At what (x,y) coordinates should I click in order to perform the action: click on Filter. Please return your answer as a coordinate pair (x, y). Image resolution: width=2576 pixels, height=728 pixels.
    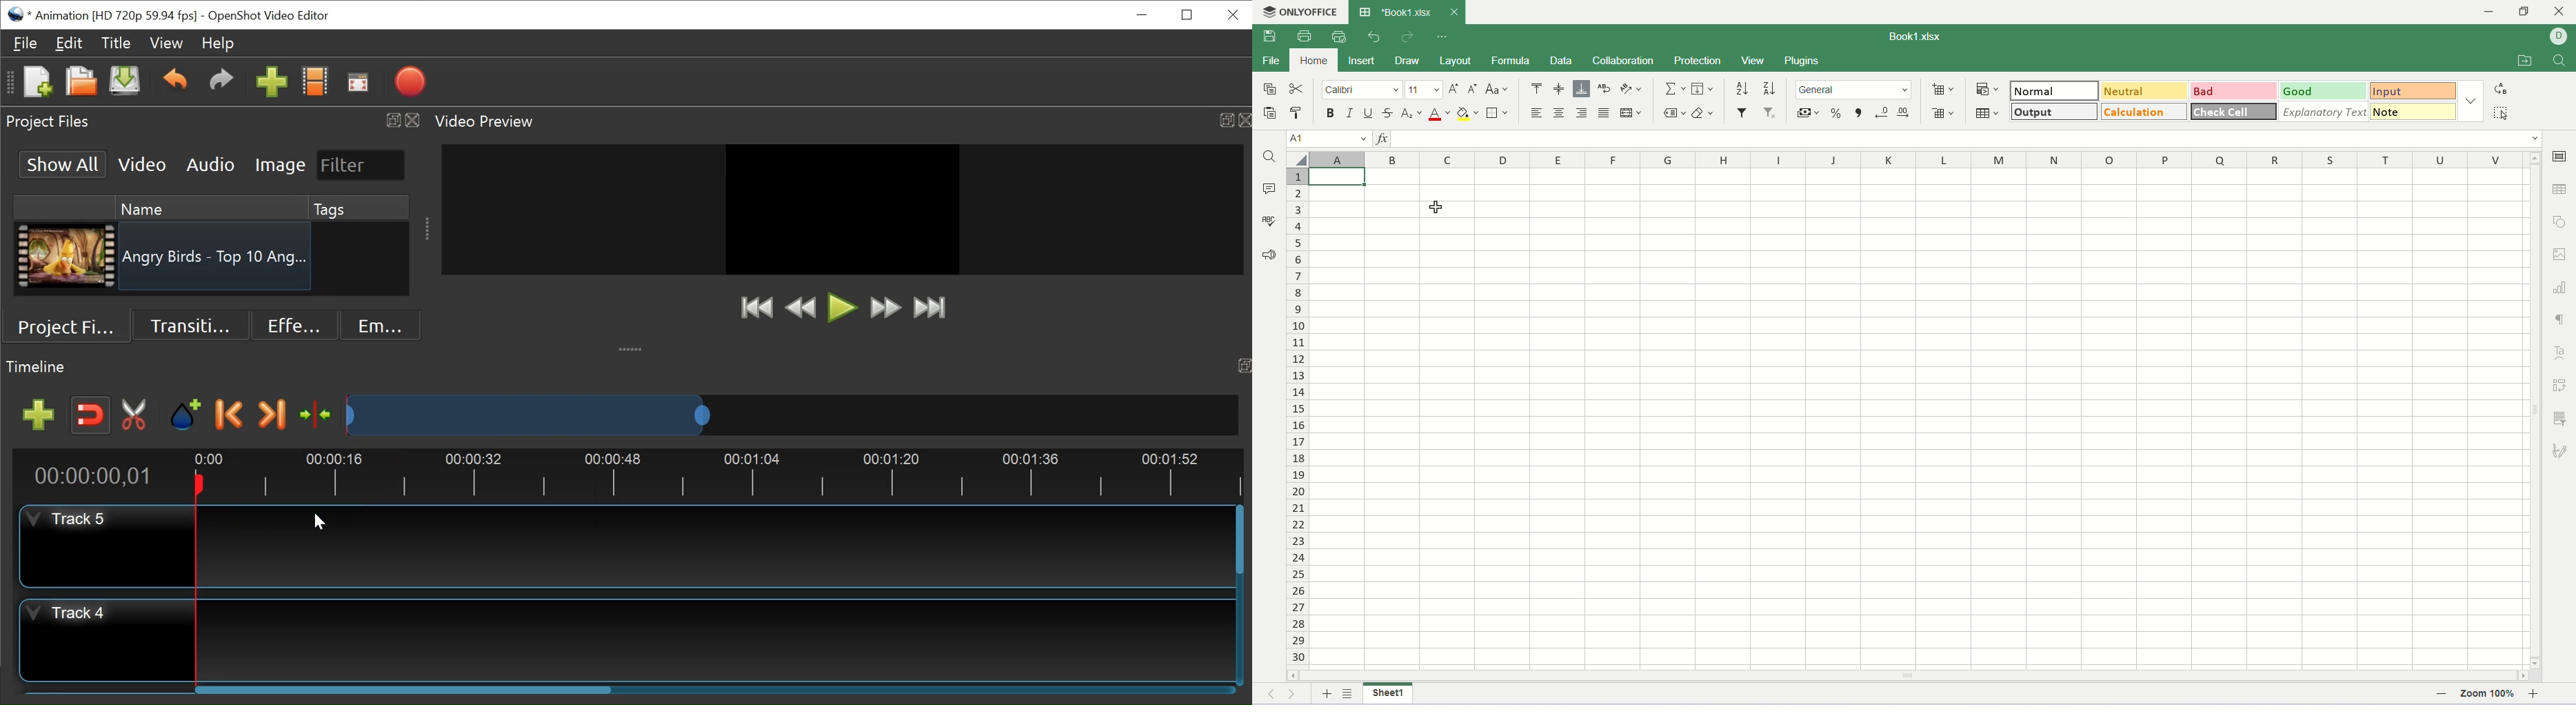
    Looking at the image, I should click on (362, 166).